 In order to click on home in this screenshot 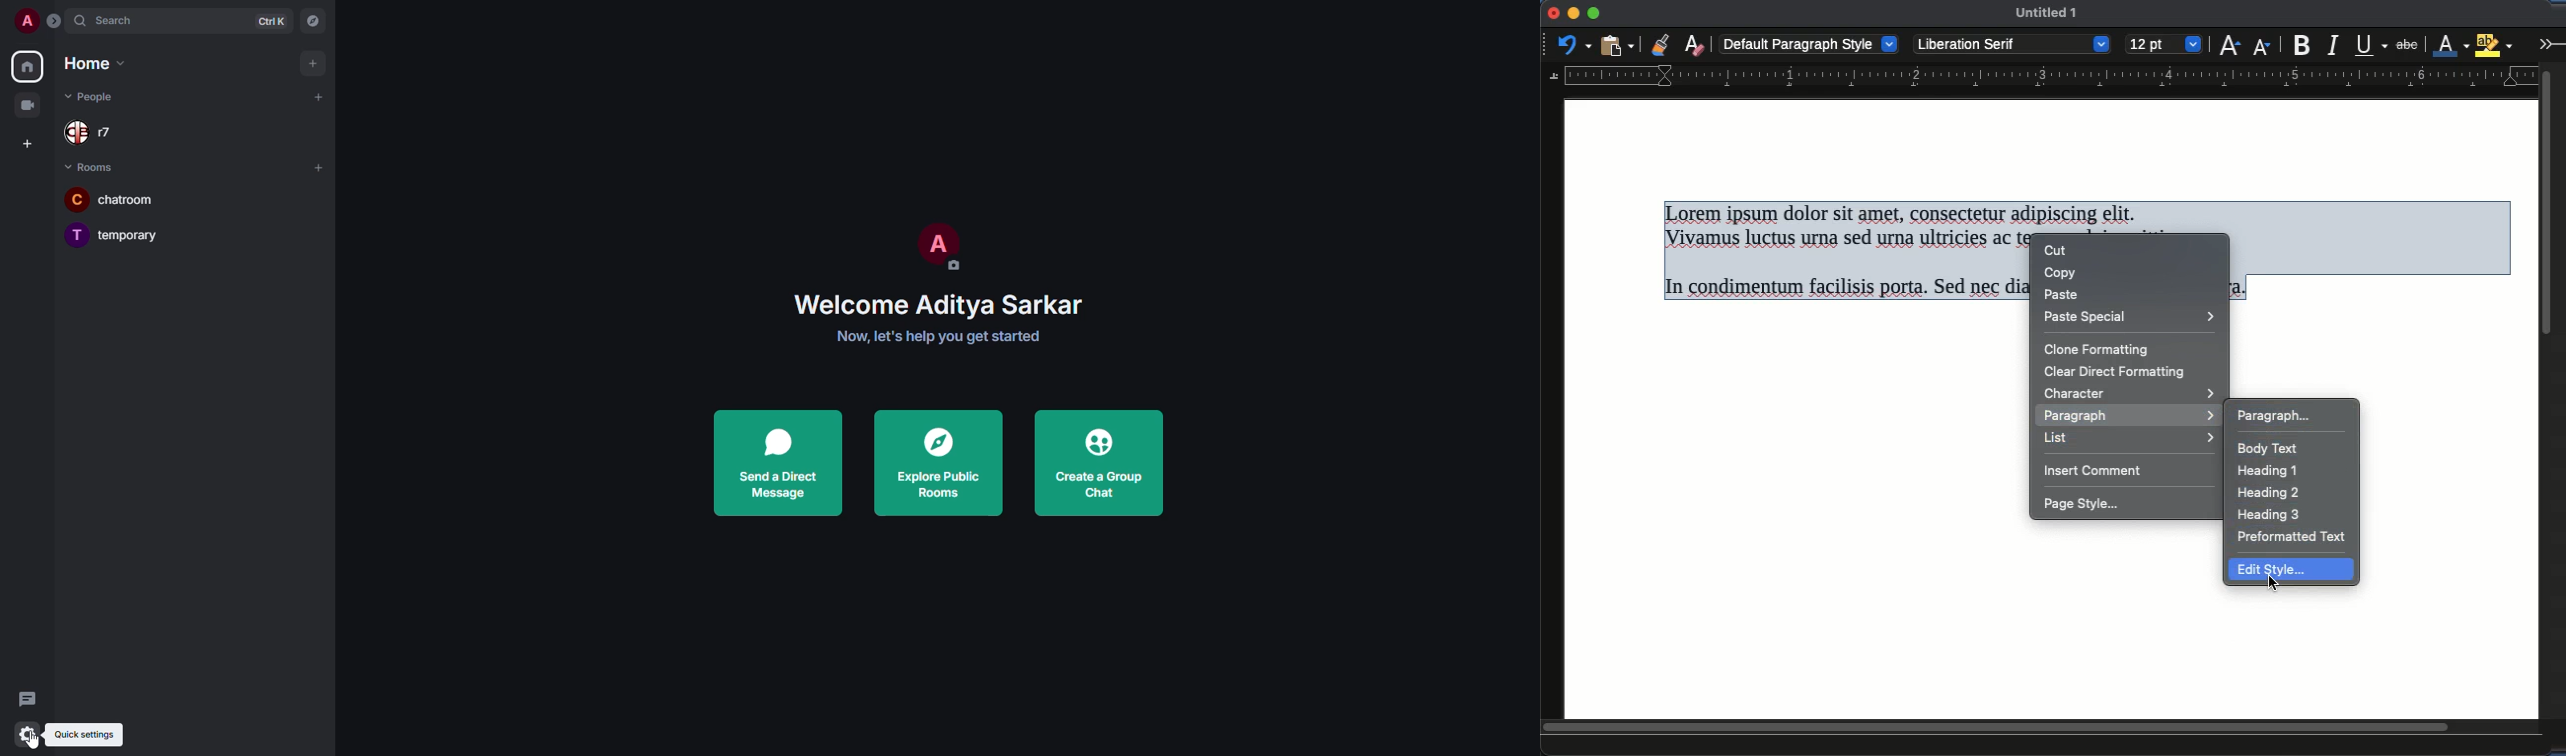, I will do `click(27, 67)`.